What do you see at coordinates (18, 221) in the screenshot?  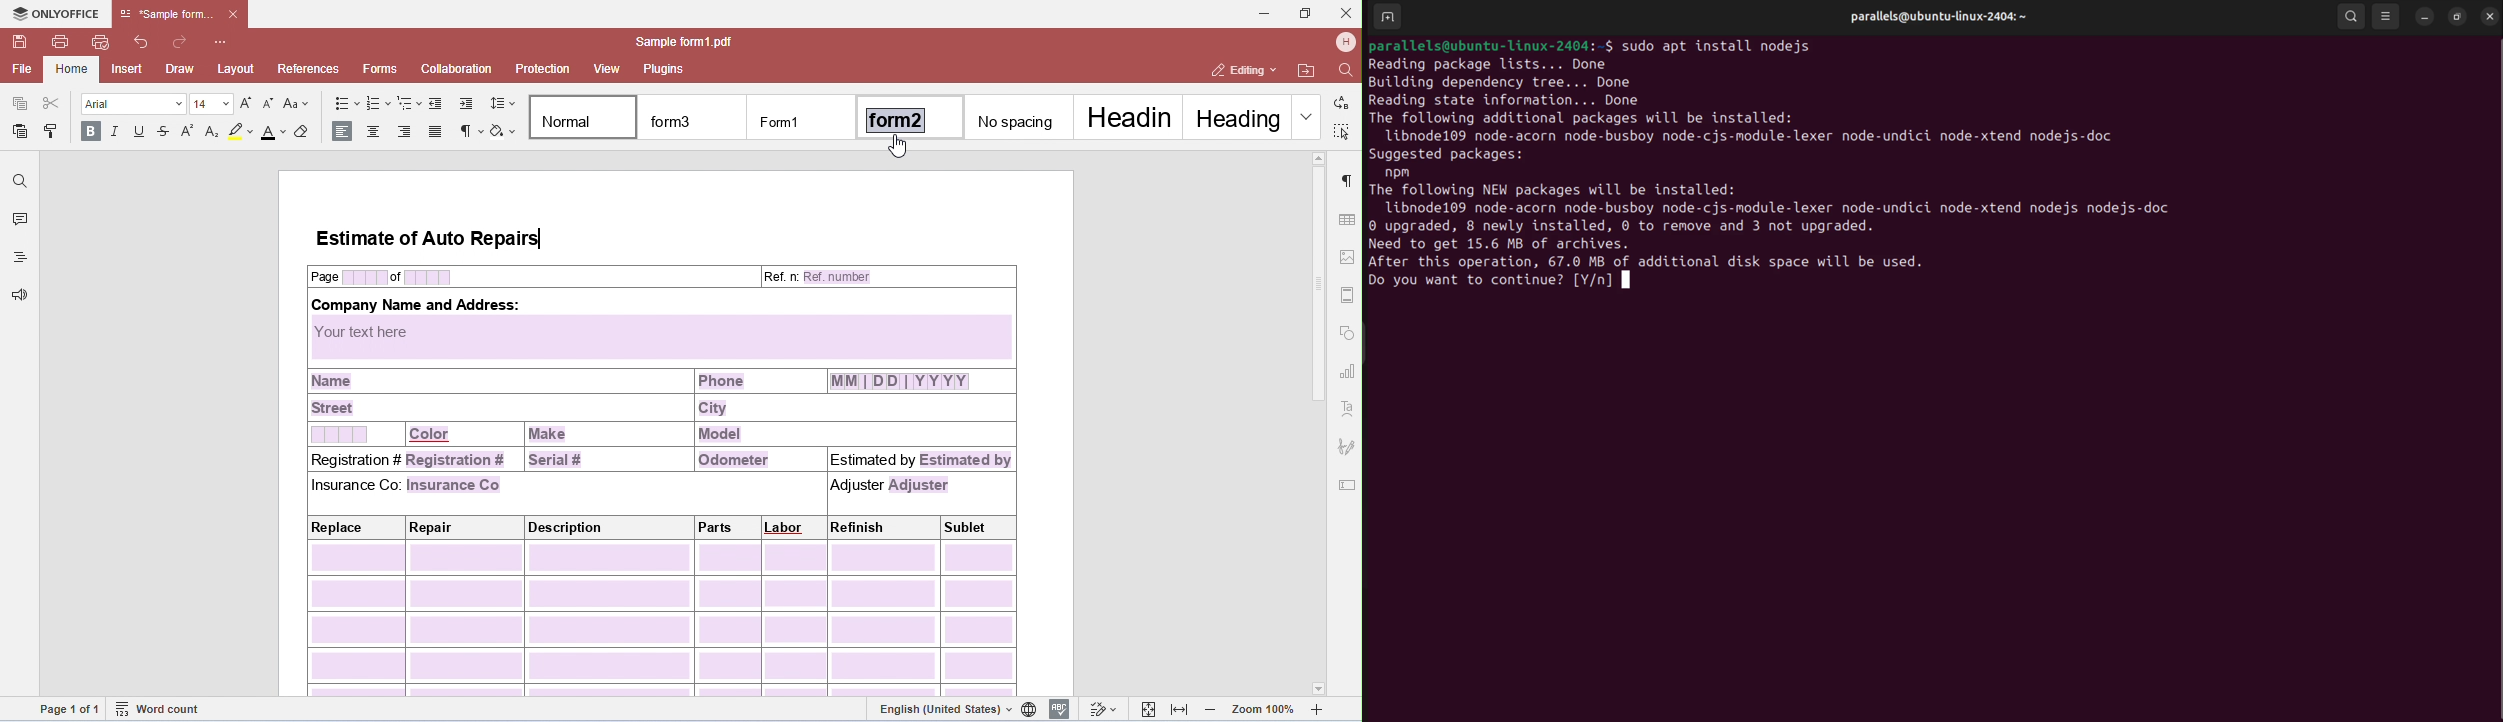 I see `comment` at bounding box center [18, 221].